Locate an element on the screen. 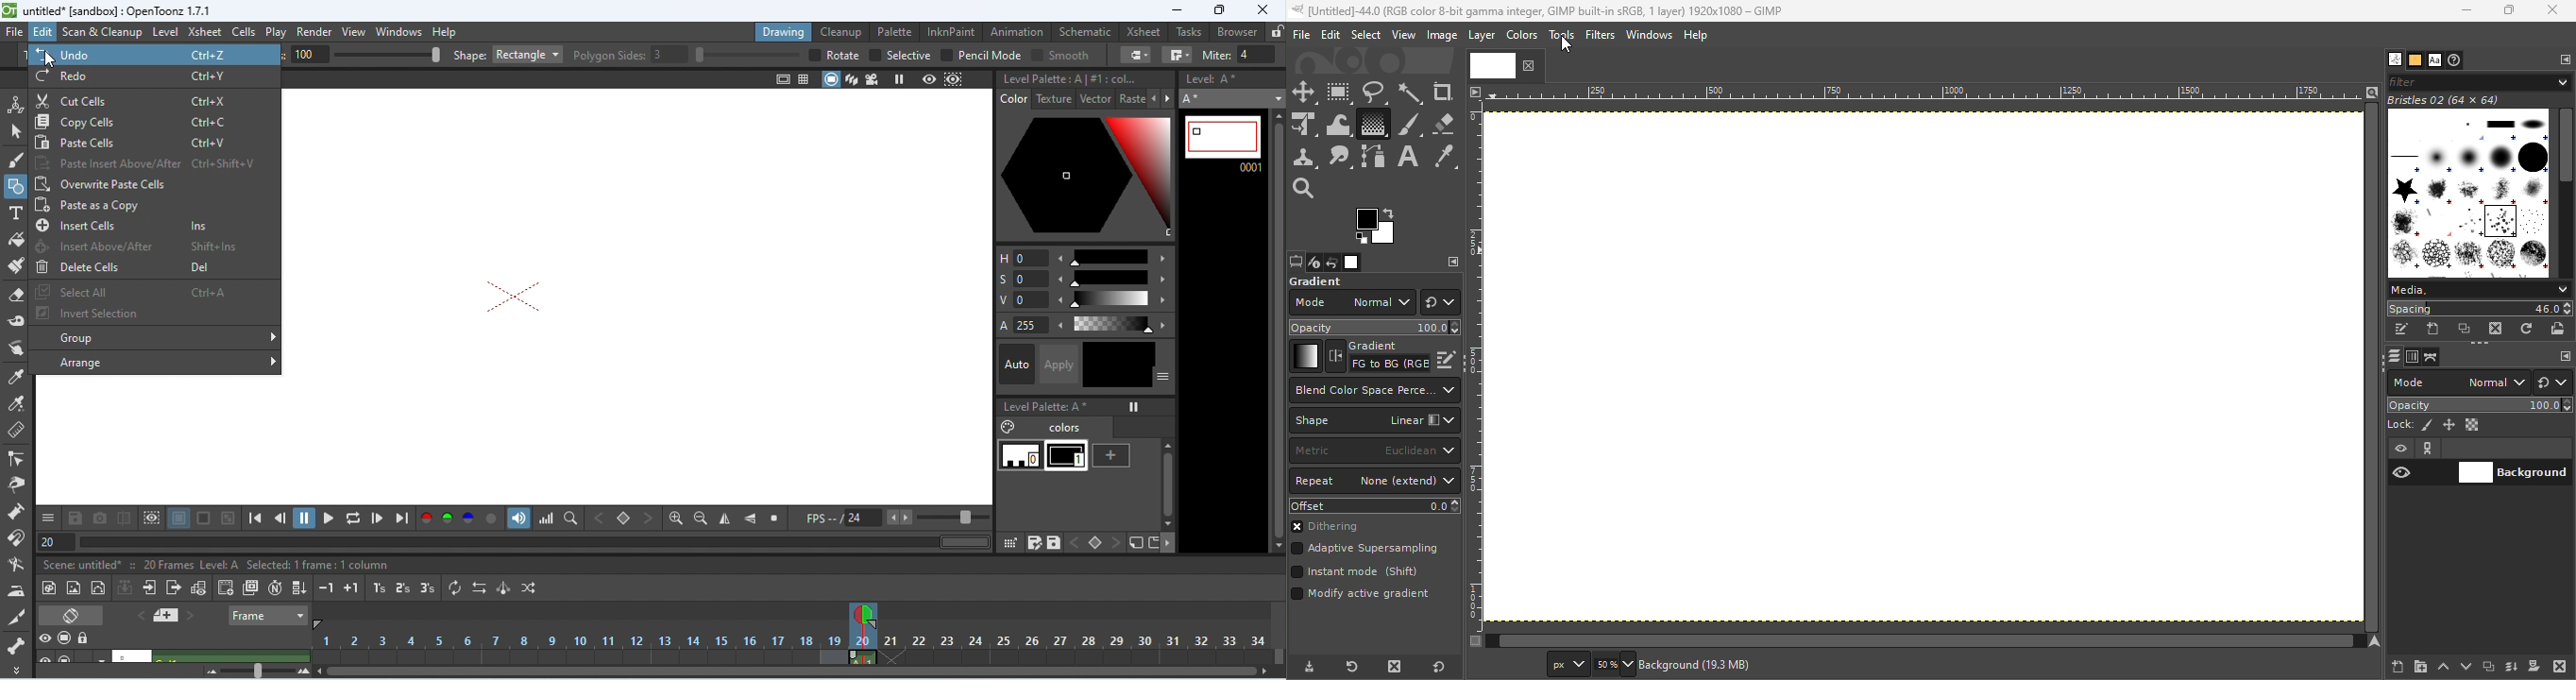  pencil mode is located at coordinates (980, 56).